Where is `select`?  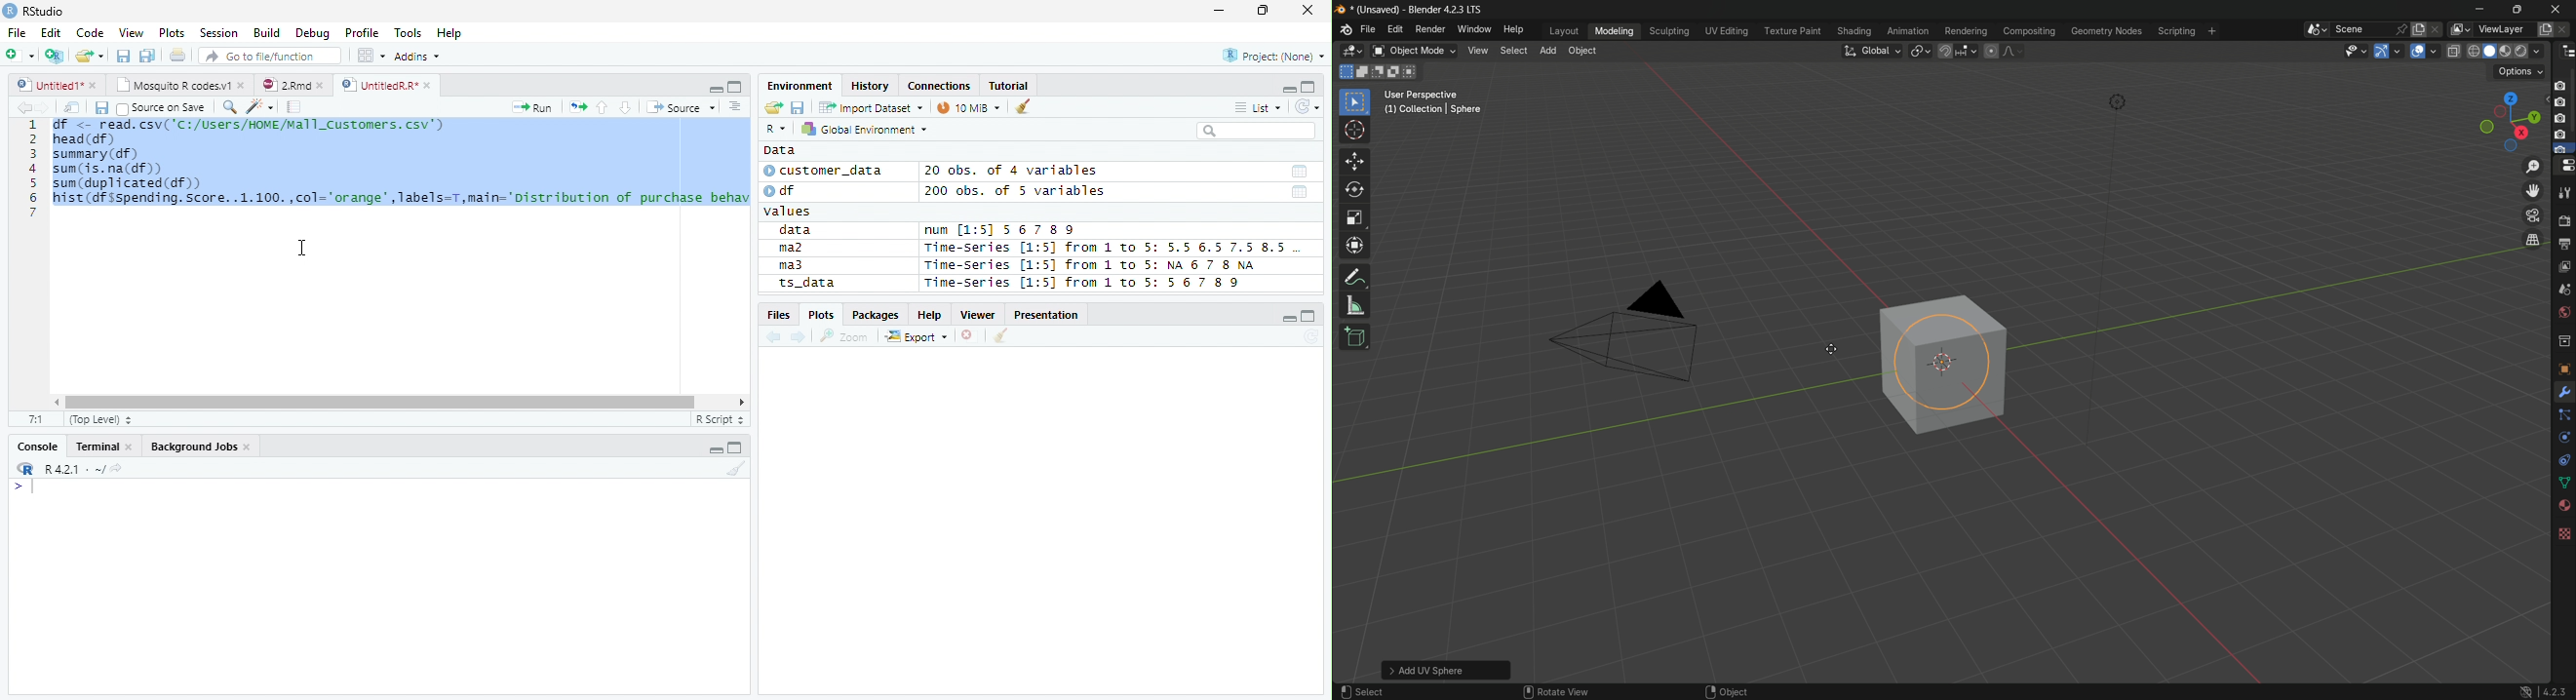 select is located at coordinates (1513, 49).